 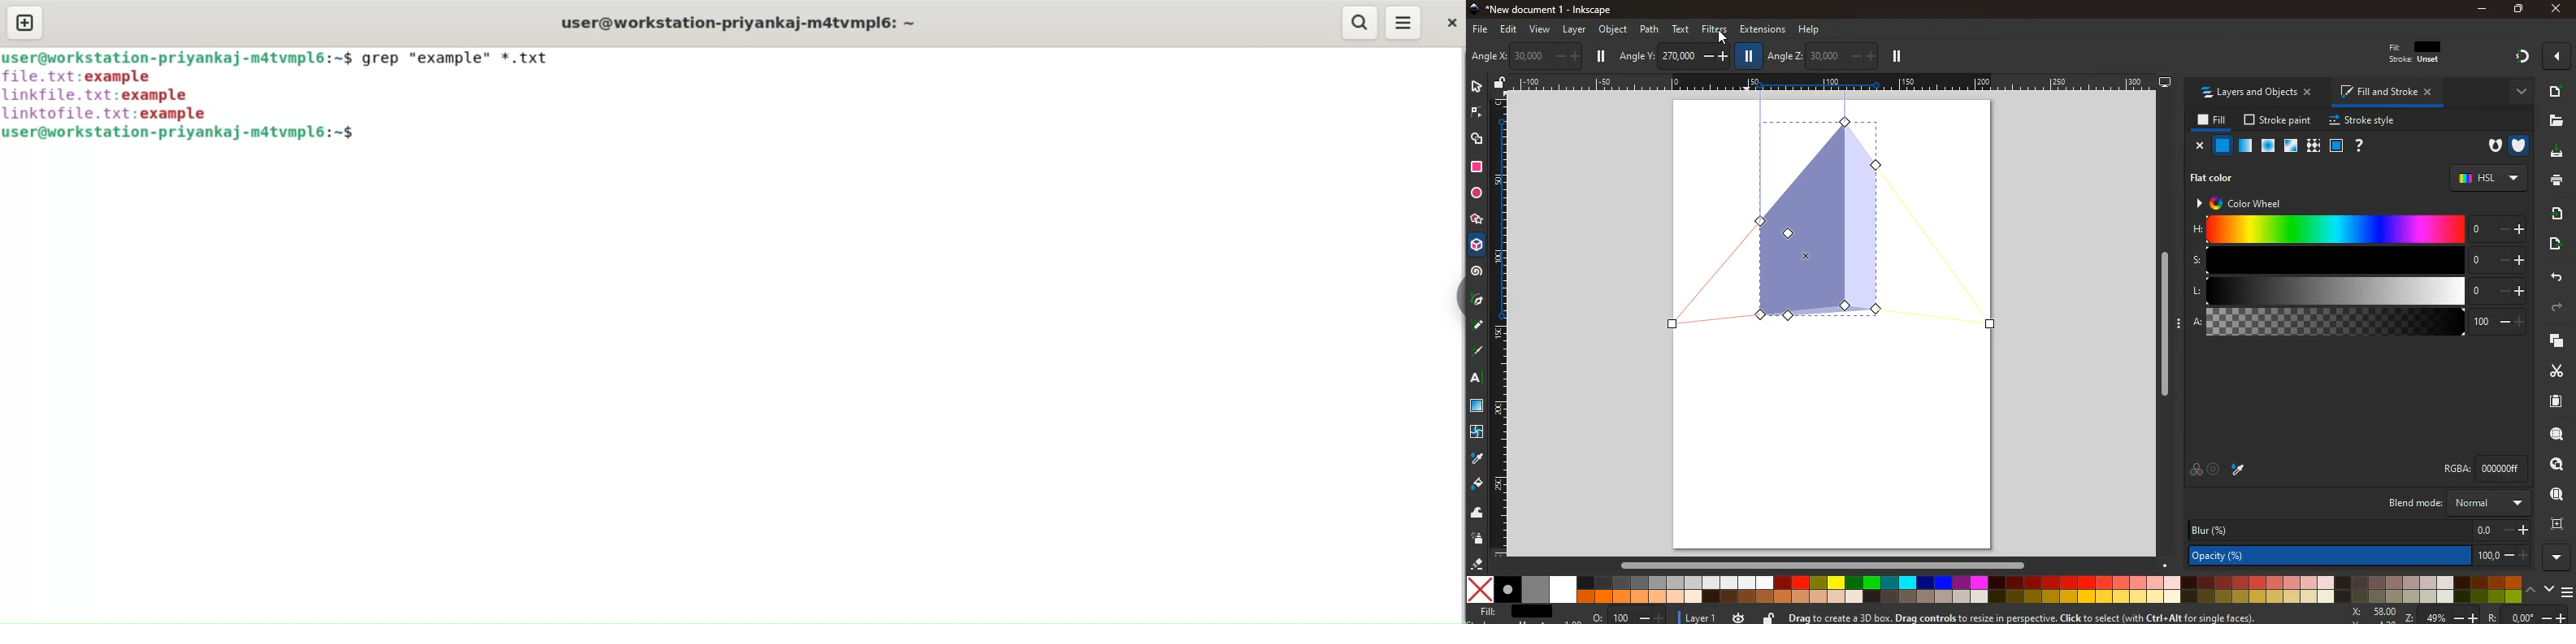 I want to click on message, so click(x=2039, y=617).